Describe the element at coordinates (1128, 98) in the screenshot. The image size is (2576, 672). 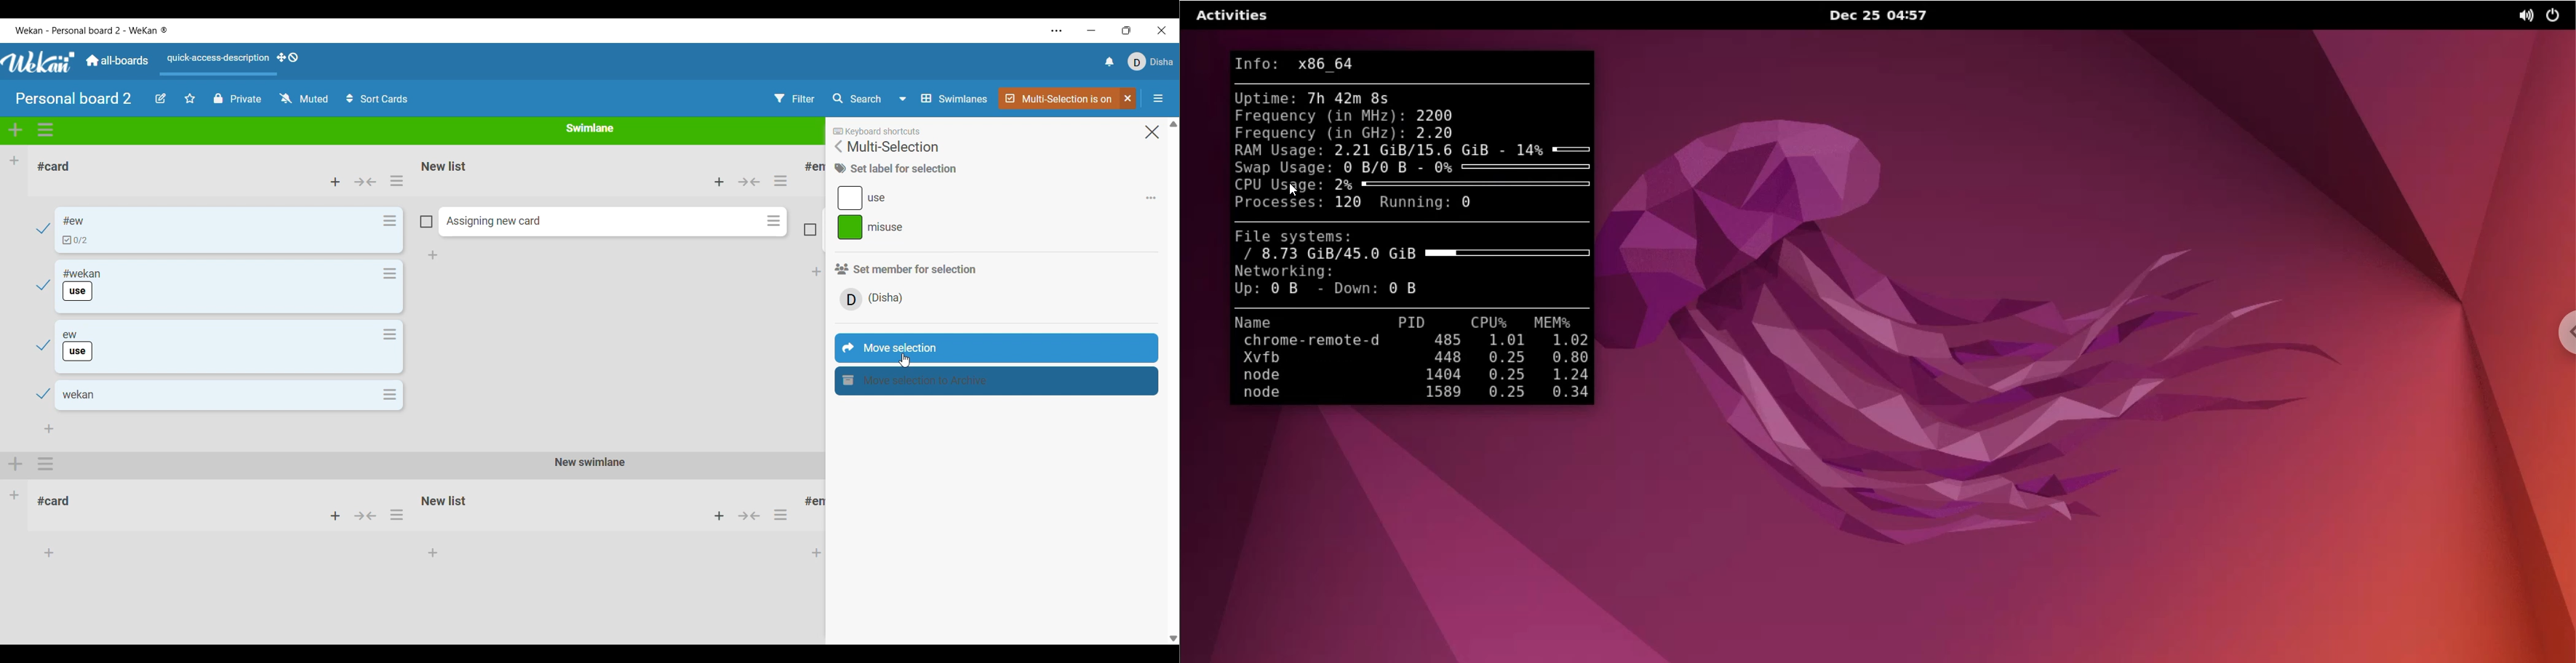
I see `Click to unselect multi-selection` at that location.